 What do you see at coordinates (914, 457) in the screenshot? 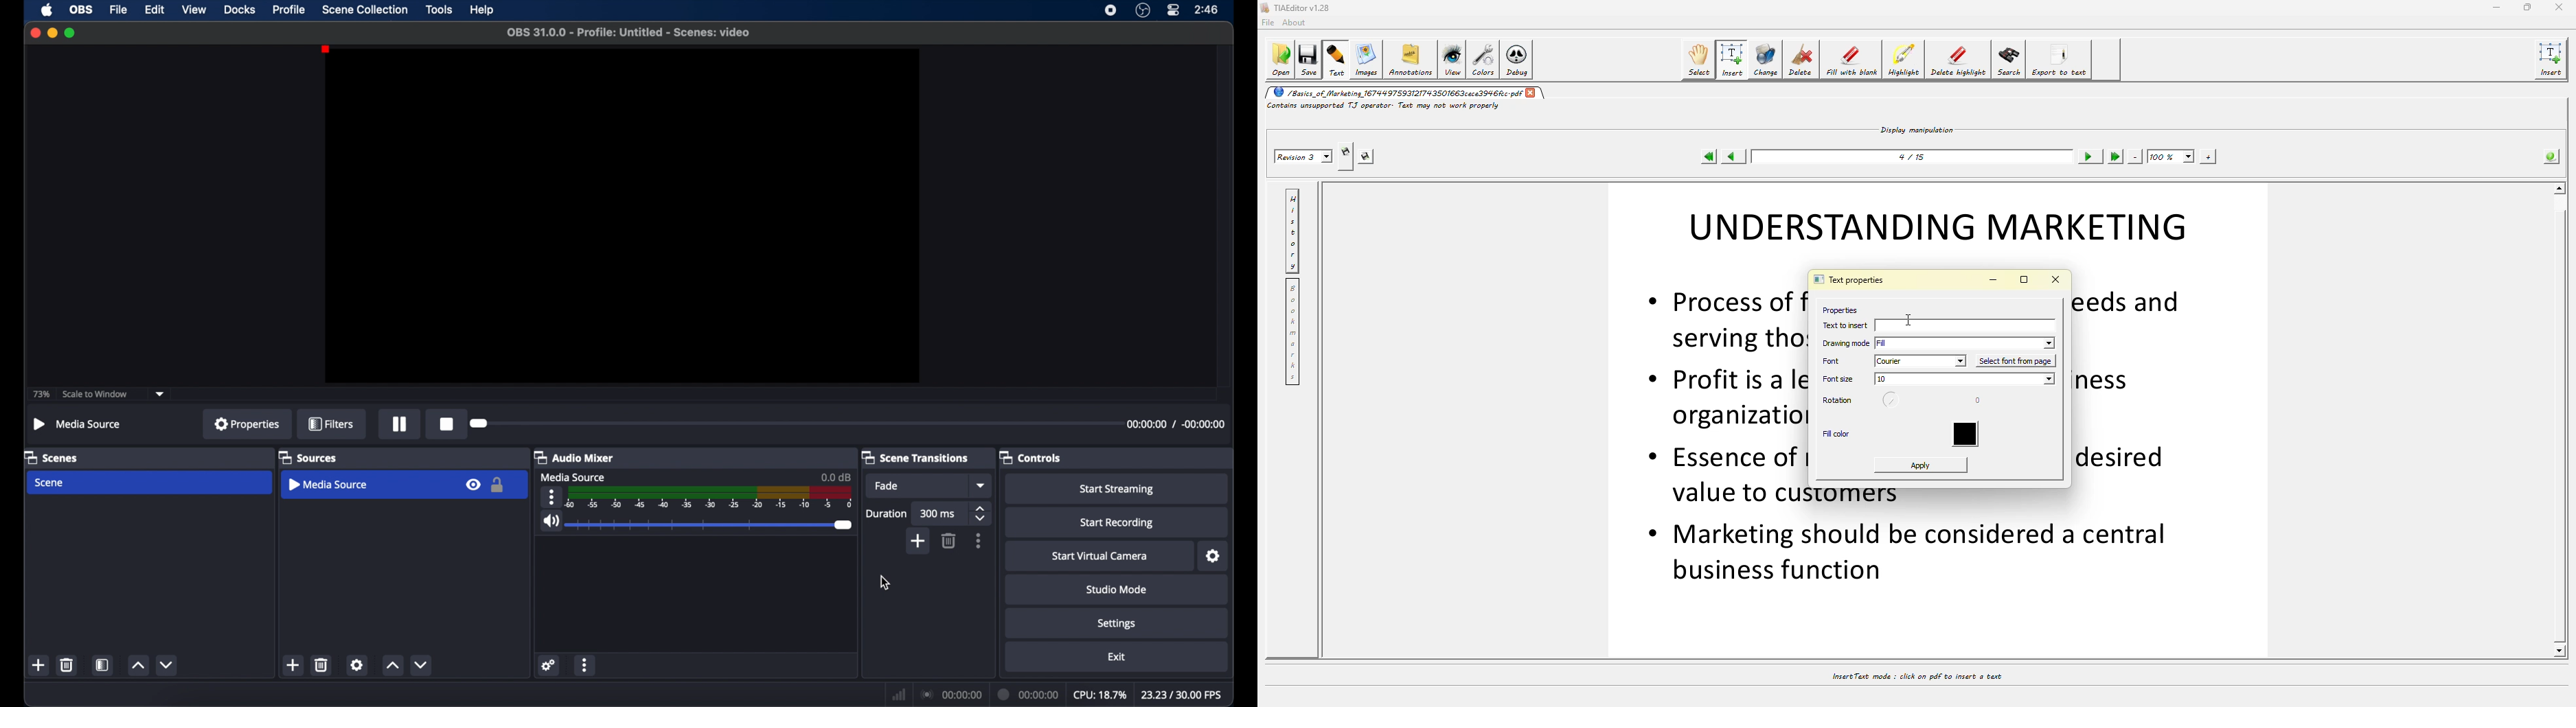
I see `Scene Transitions` at bounding box center [914, 457].